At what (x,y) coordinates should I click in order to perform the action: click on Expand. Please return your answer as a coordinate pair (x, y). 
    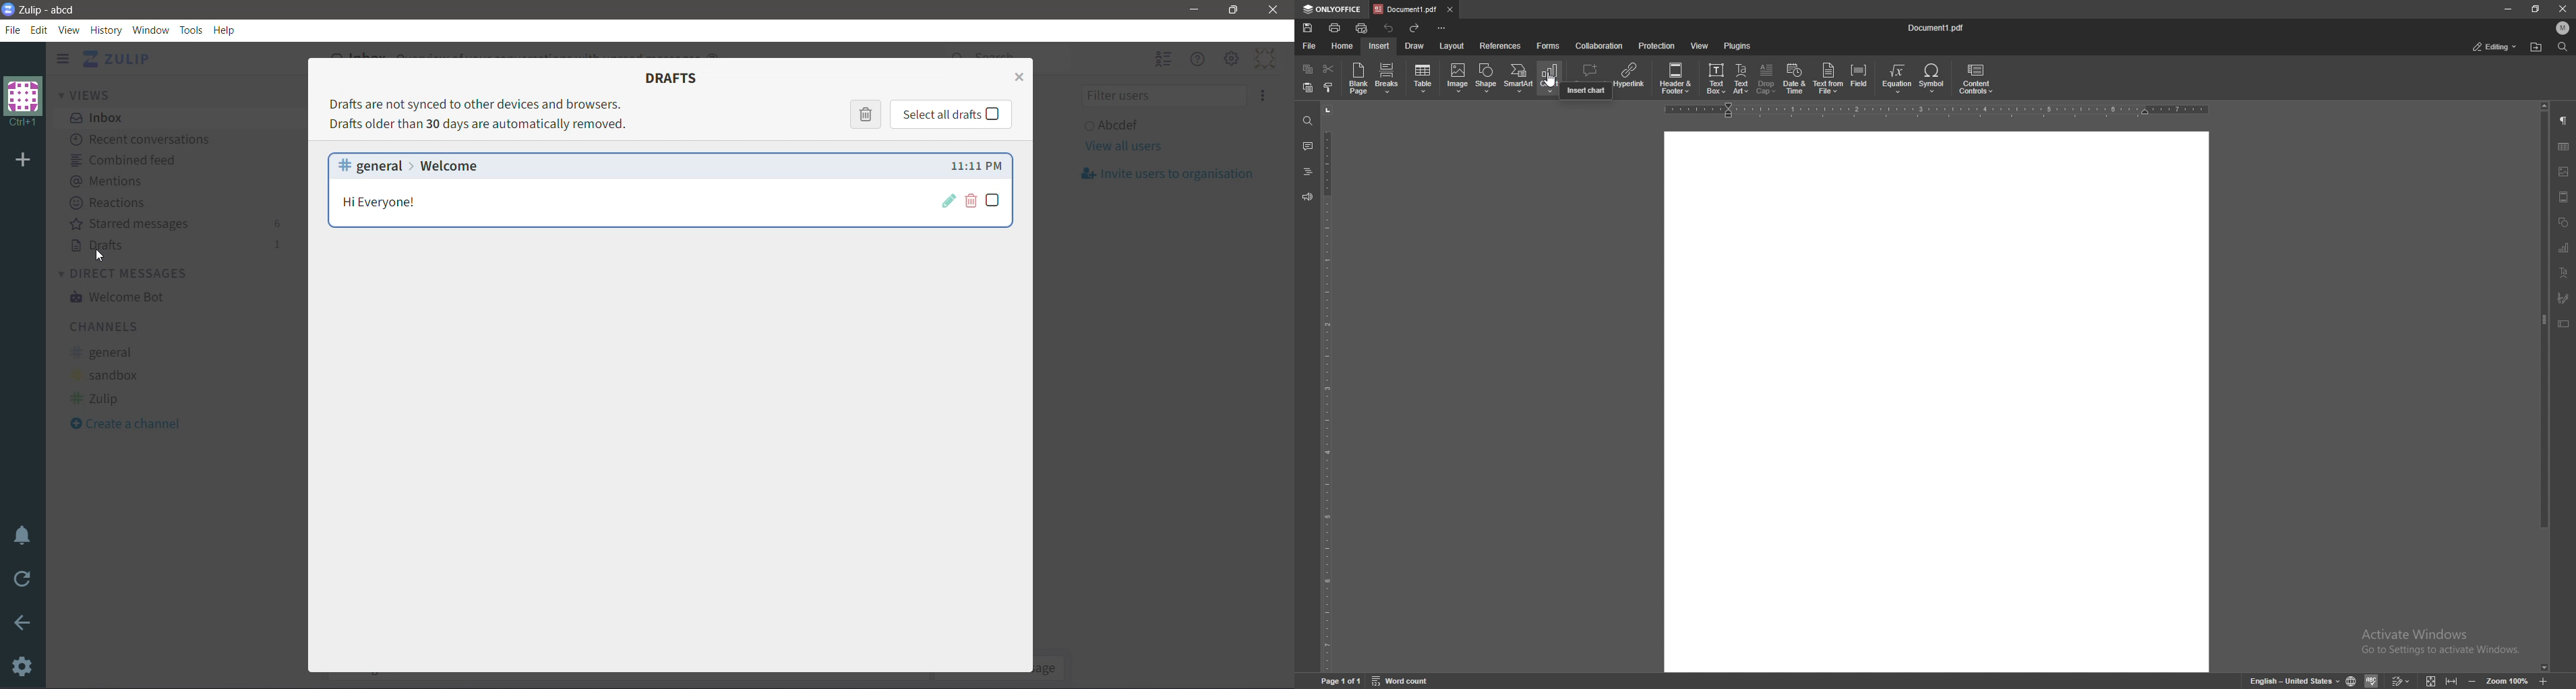
    Looking at the image, I should click on (2451, 682).